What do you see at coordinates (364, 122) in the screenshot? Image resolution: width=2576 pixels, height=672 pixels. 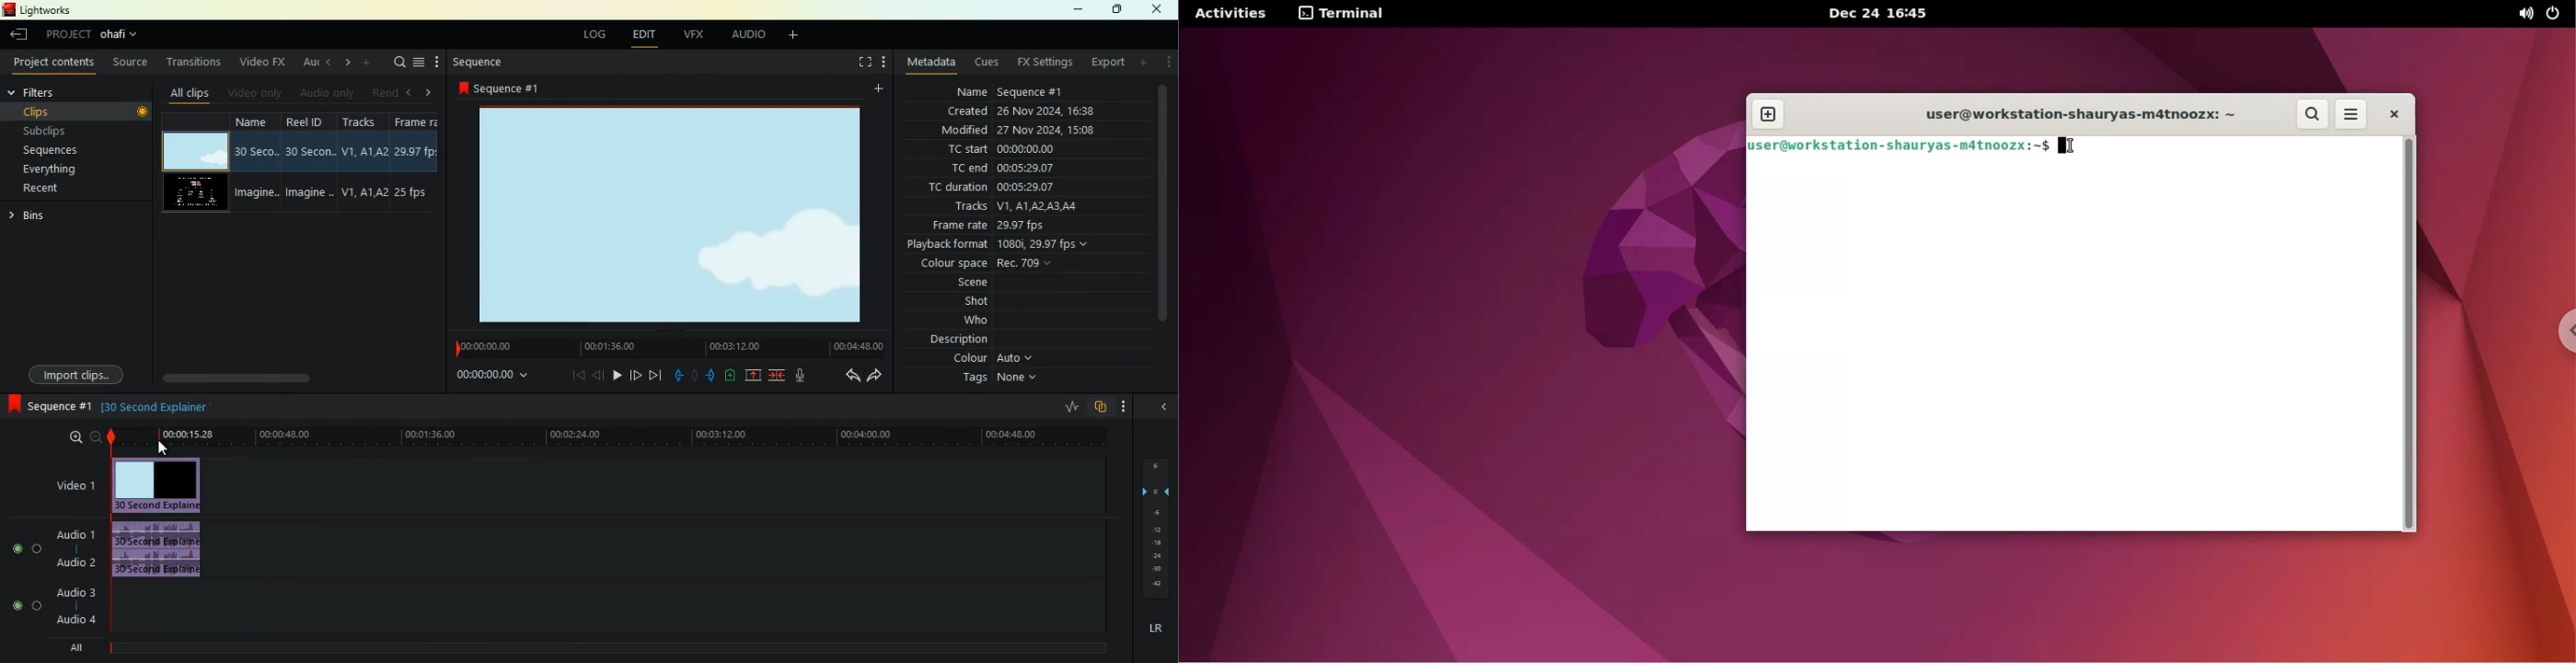 I see `tracksd` at bounding box center [364, 122].